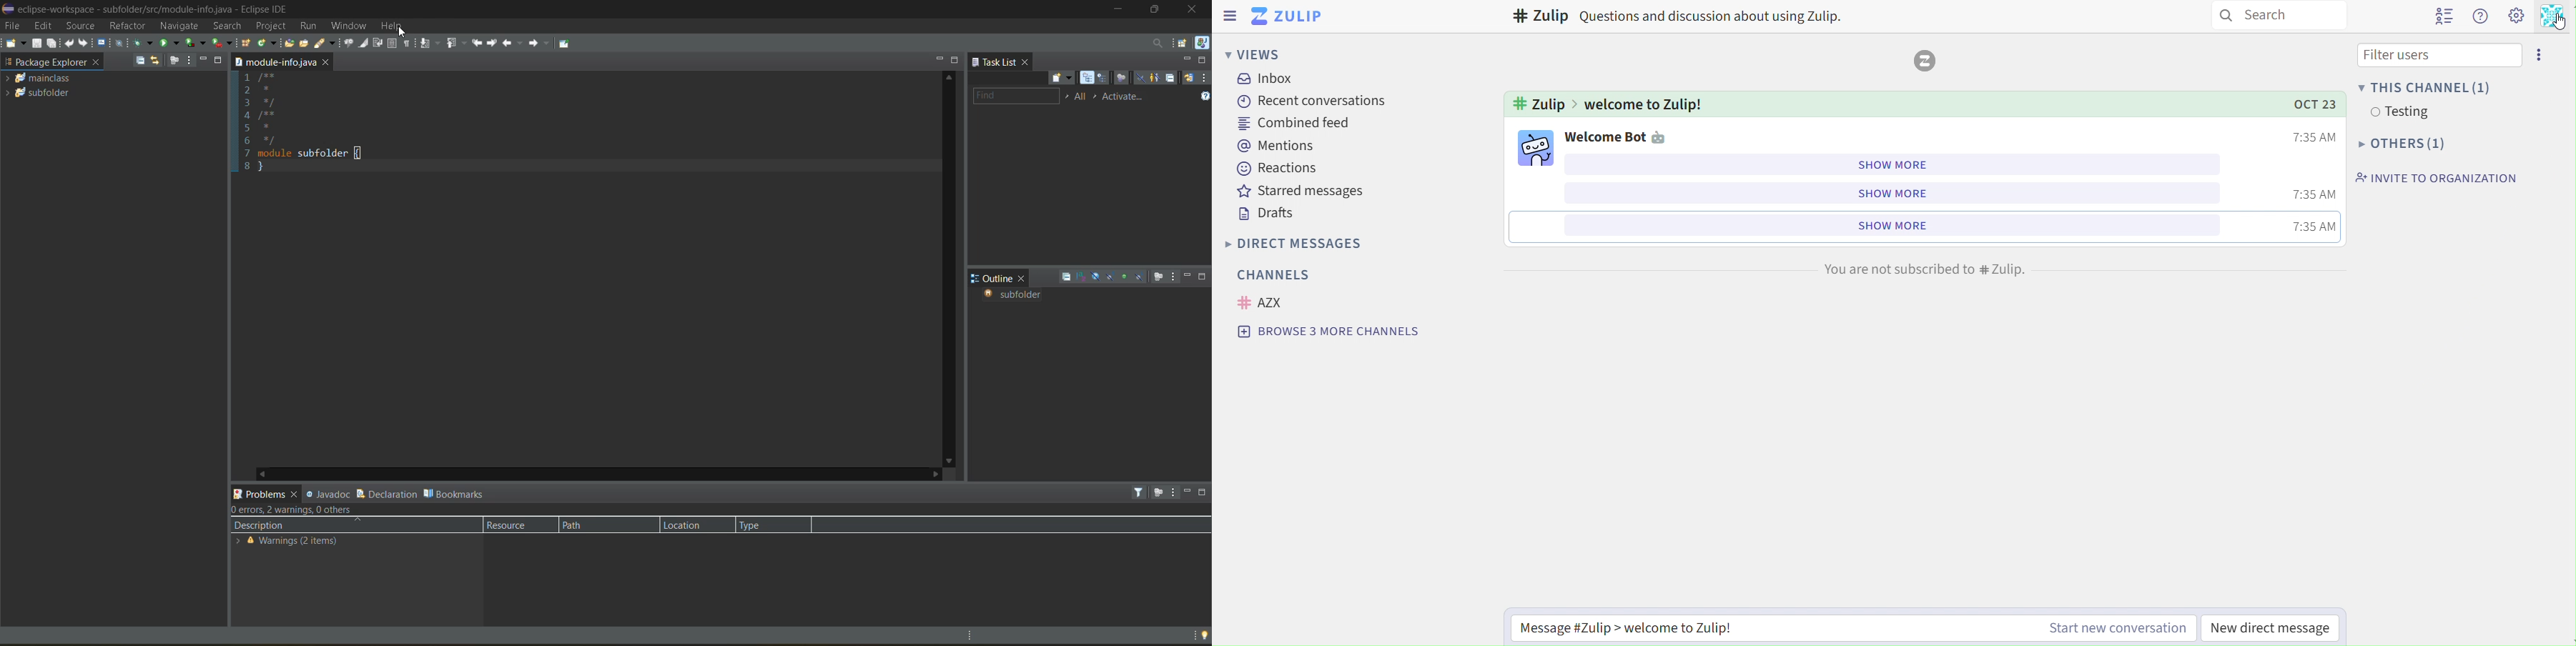 This screenshot has width=2576, height=672. Describe the element at coordinates (2481, 19) in the screenshot. I see `get help` at that location.